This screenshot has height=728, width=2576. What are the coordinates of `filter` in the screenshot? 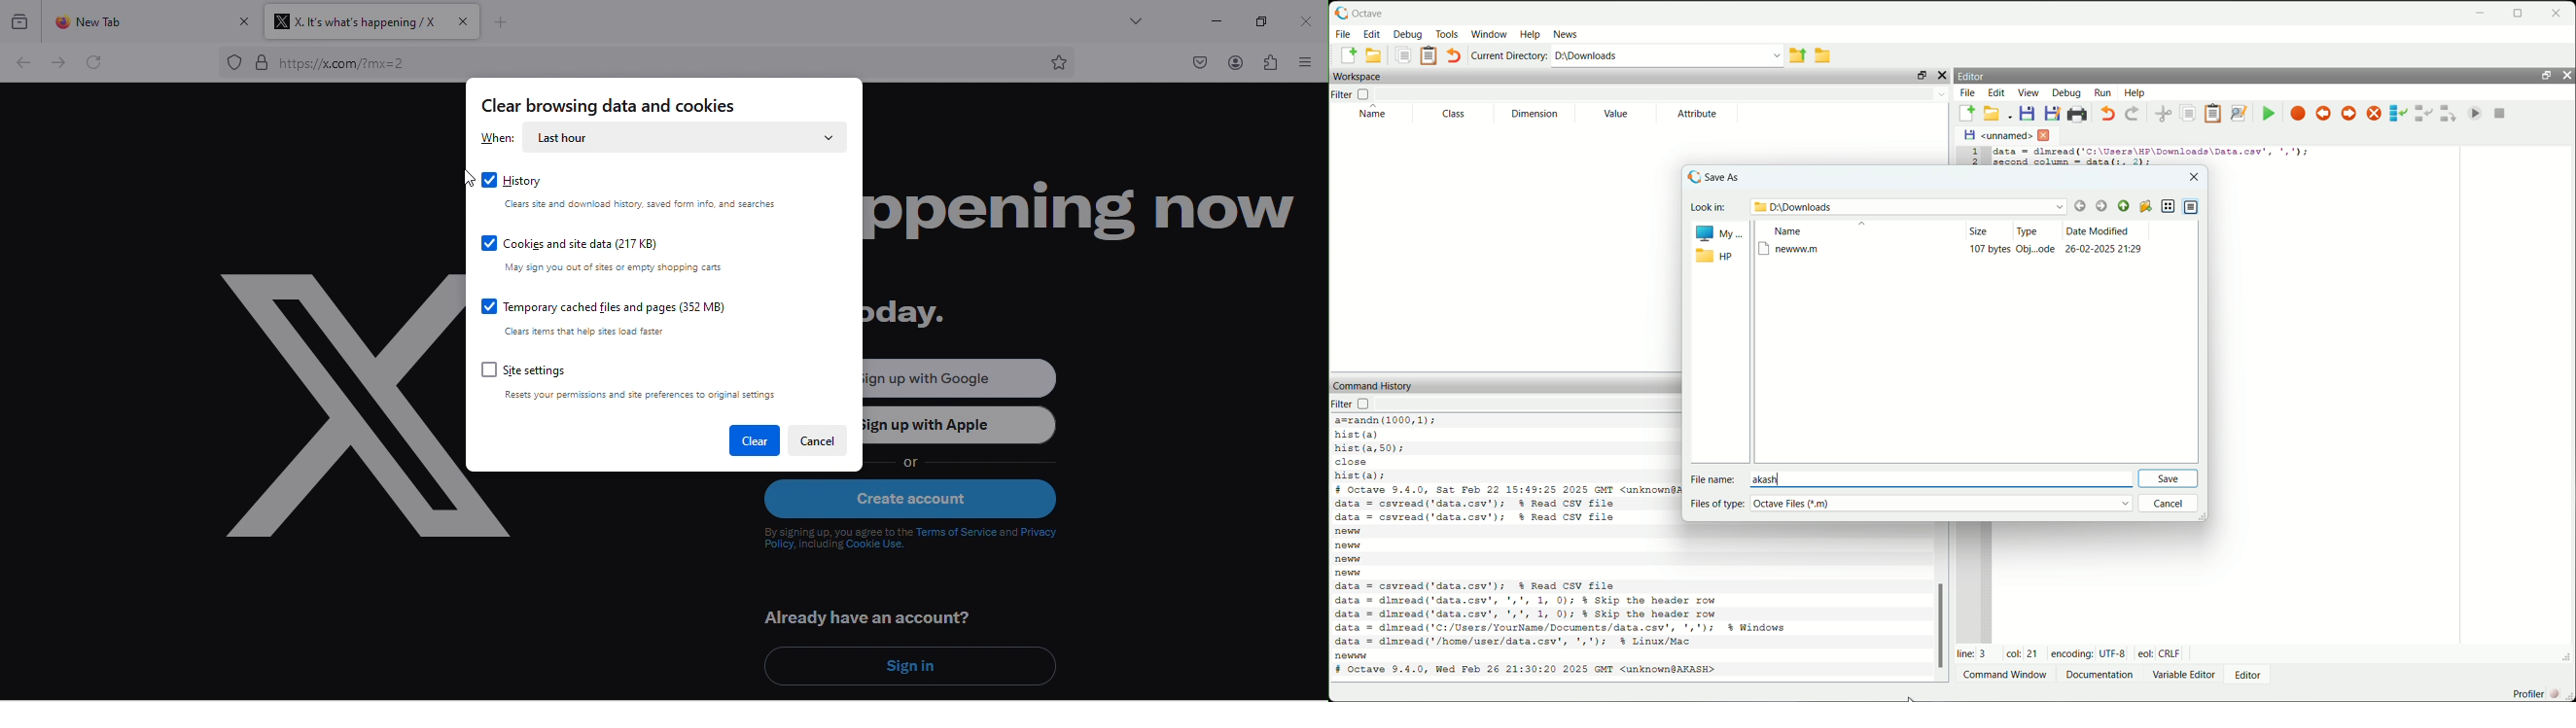 It's located at (1352, 95).